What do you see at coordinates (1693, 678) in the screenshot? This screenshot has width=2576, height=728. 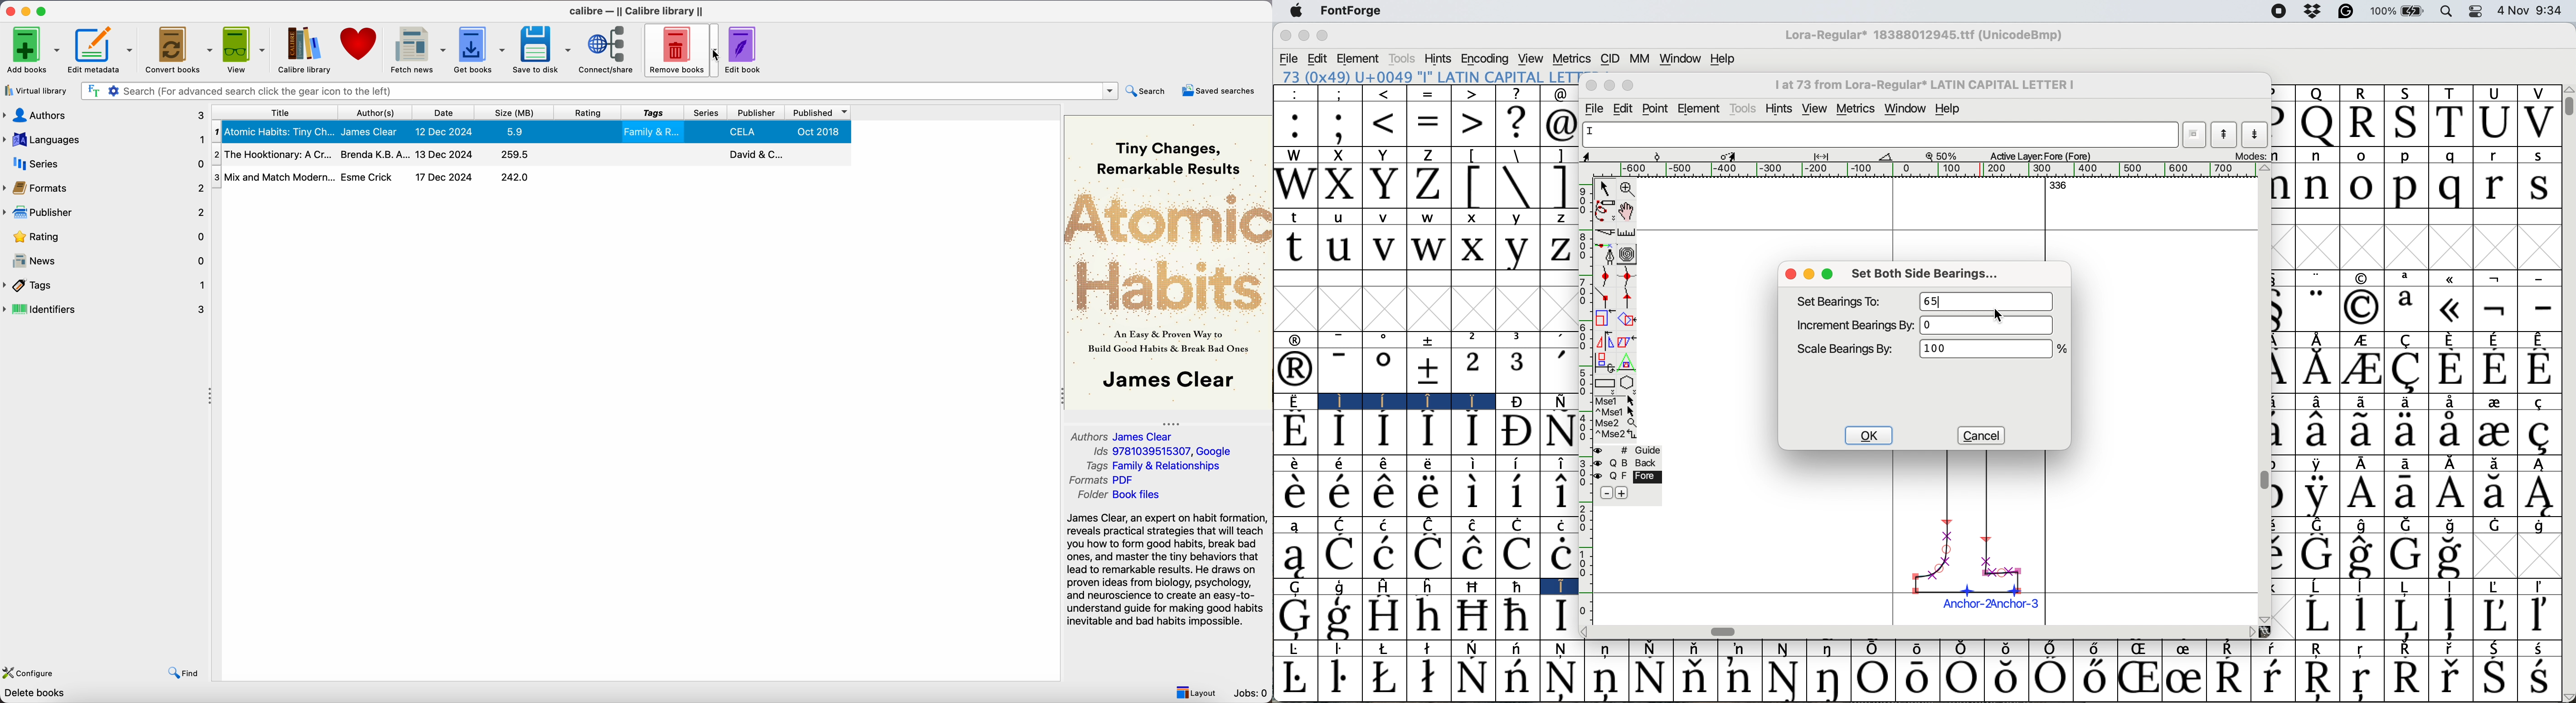 I see `Symbol` at bounding box center [1693, 678].